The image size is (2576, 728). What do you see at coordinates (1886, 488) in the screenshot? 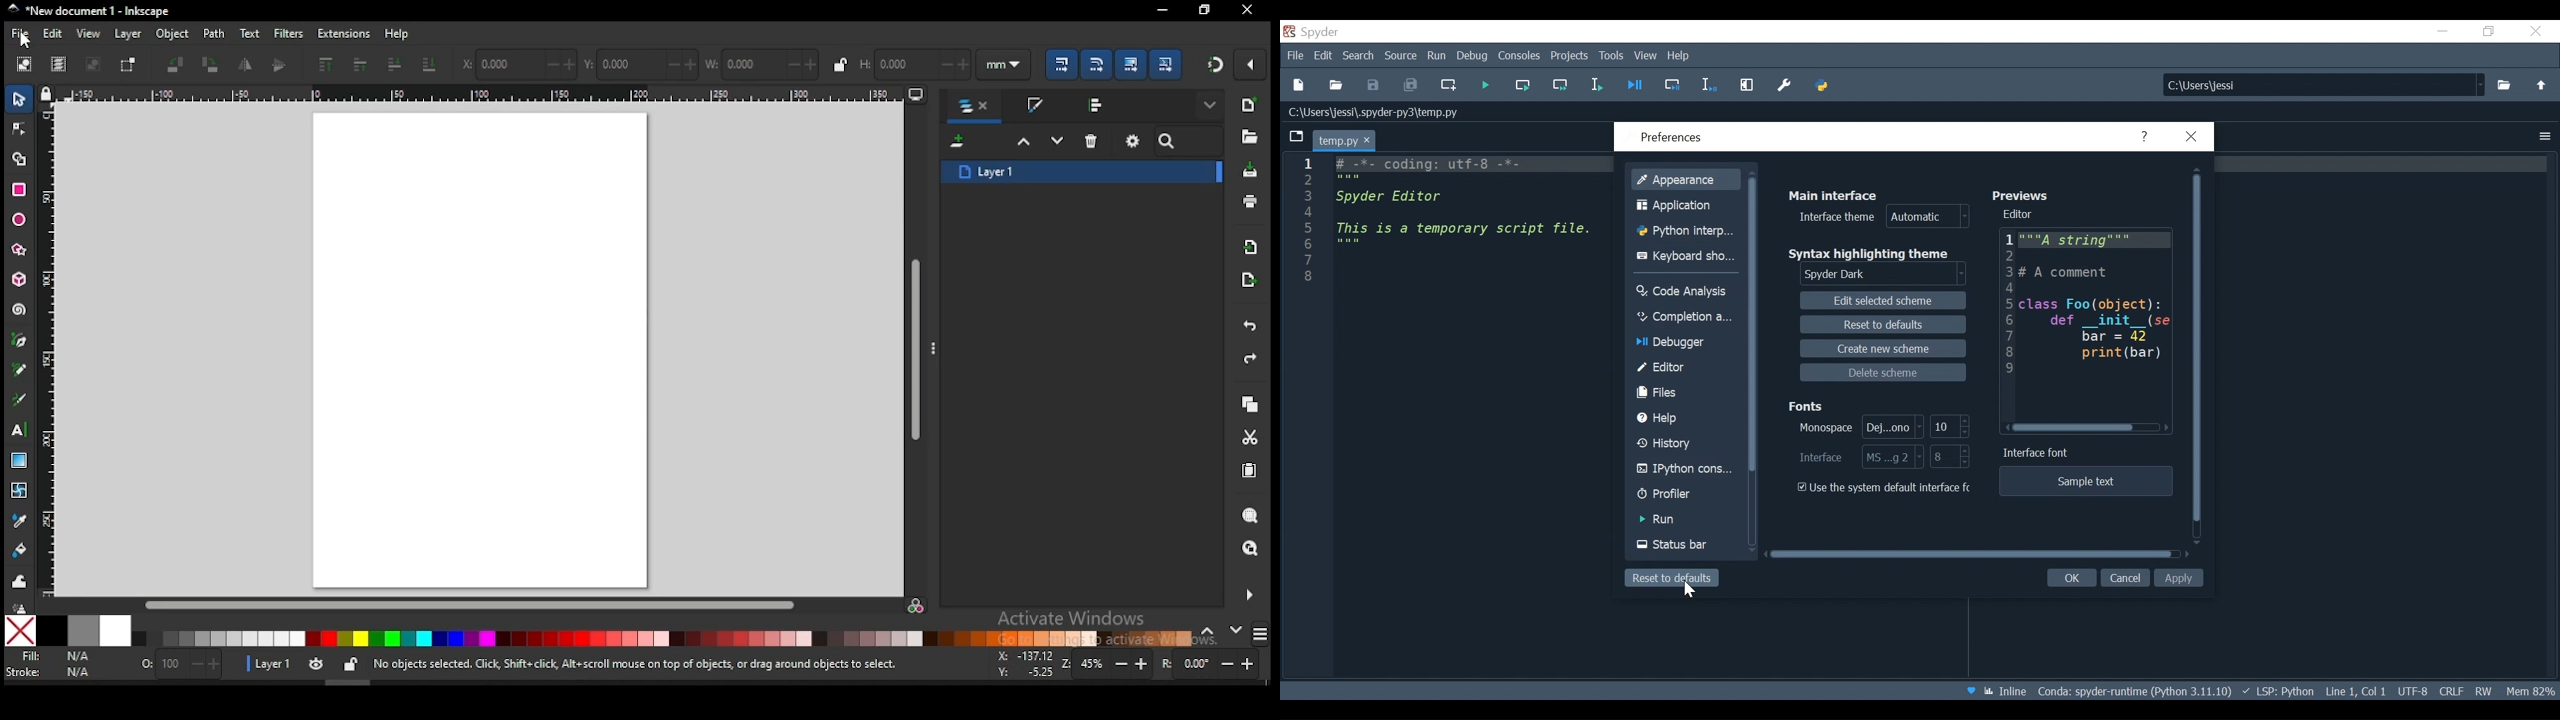
I see `(un)check use the system defaults interface fonts` at bounding box center [1886, 488].